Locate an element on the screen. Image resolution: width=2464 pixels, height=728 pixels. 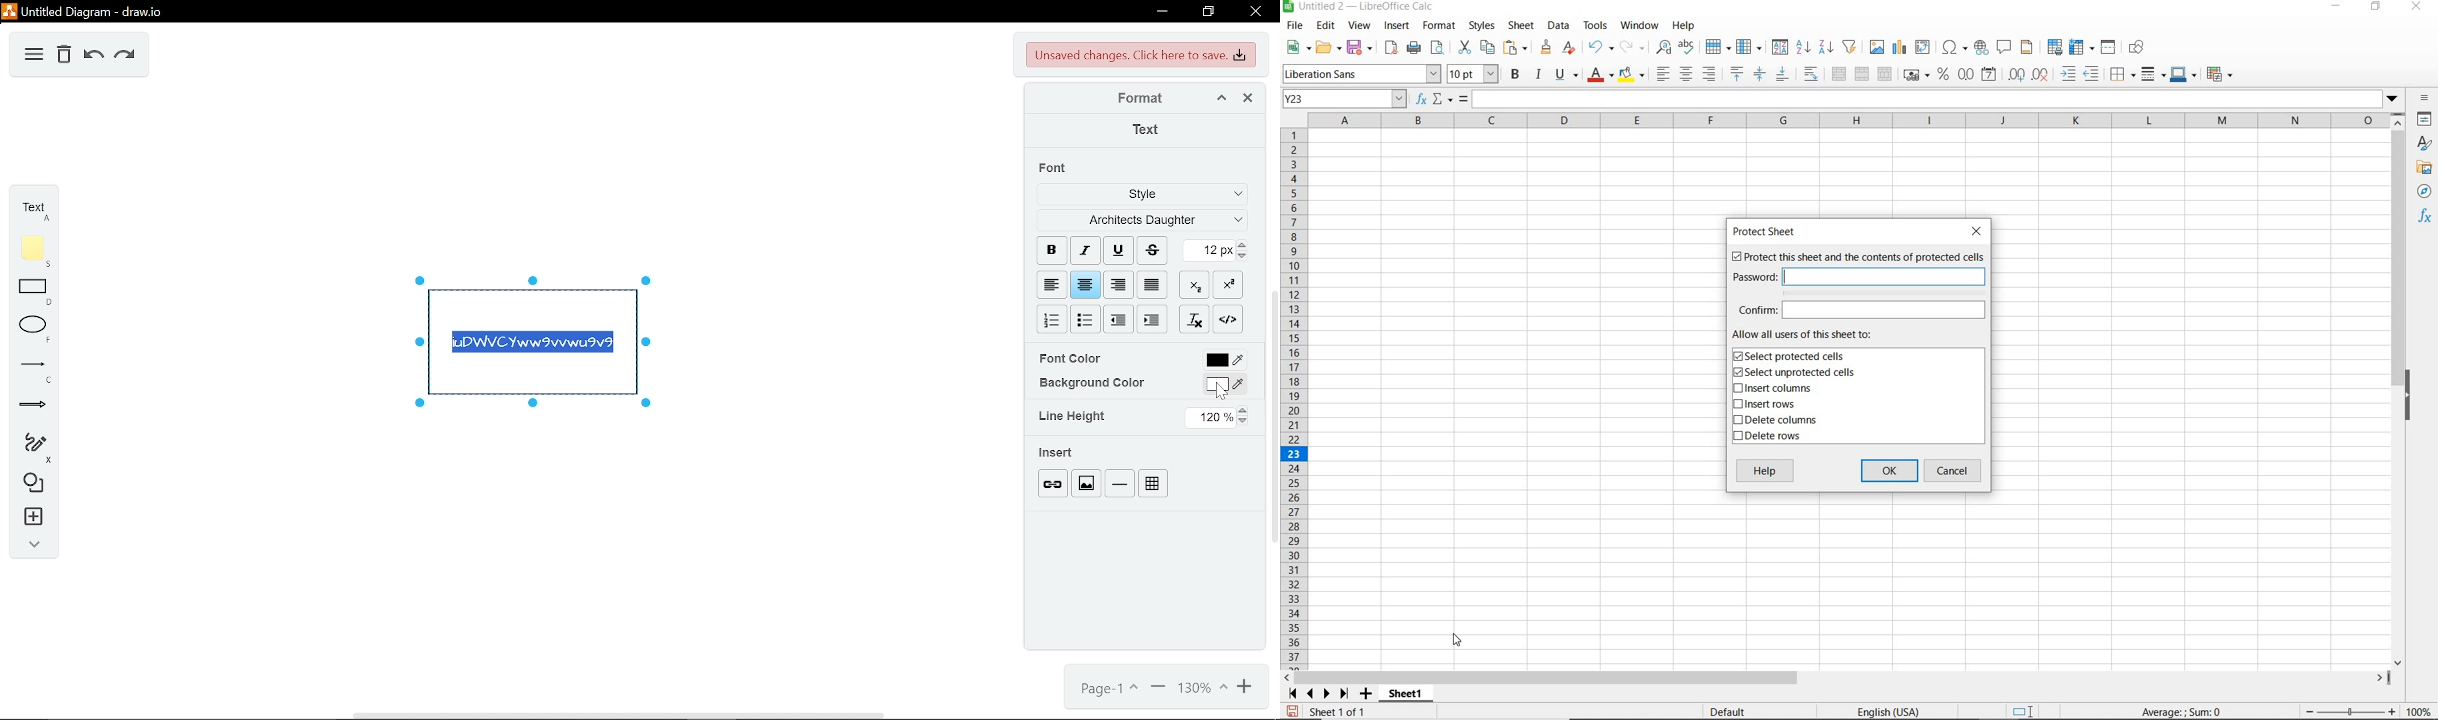
PROTECT THIS SHEET AND THE CONTENTS OF PROTECTED CELLS is located at coordinates (1857, 258).